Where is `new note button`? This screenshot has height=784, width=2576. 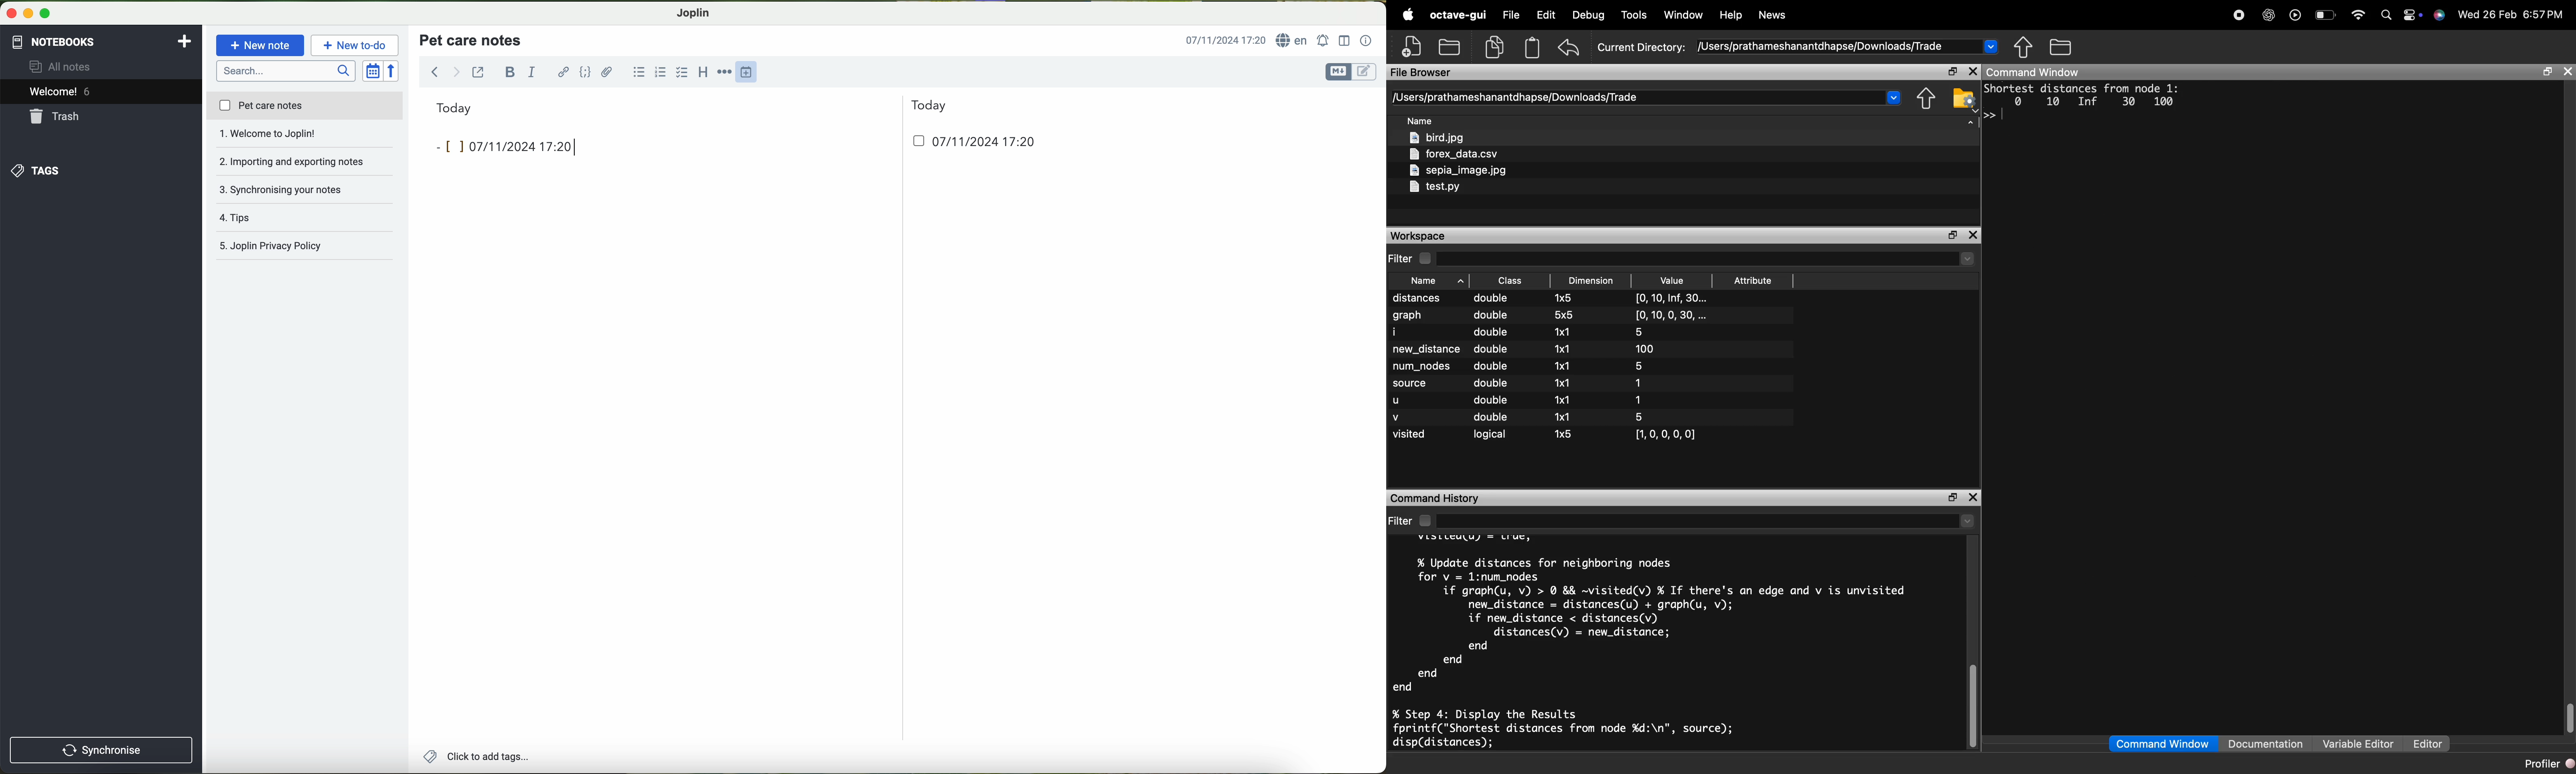
new note button is located at coordinates (261, 45).